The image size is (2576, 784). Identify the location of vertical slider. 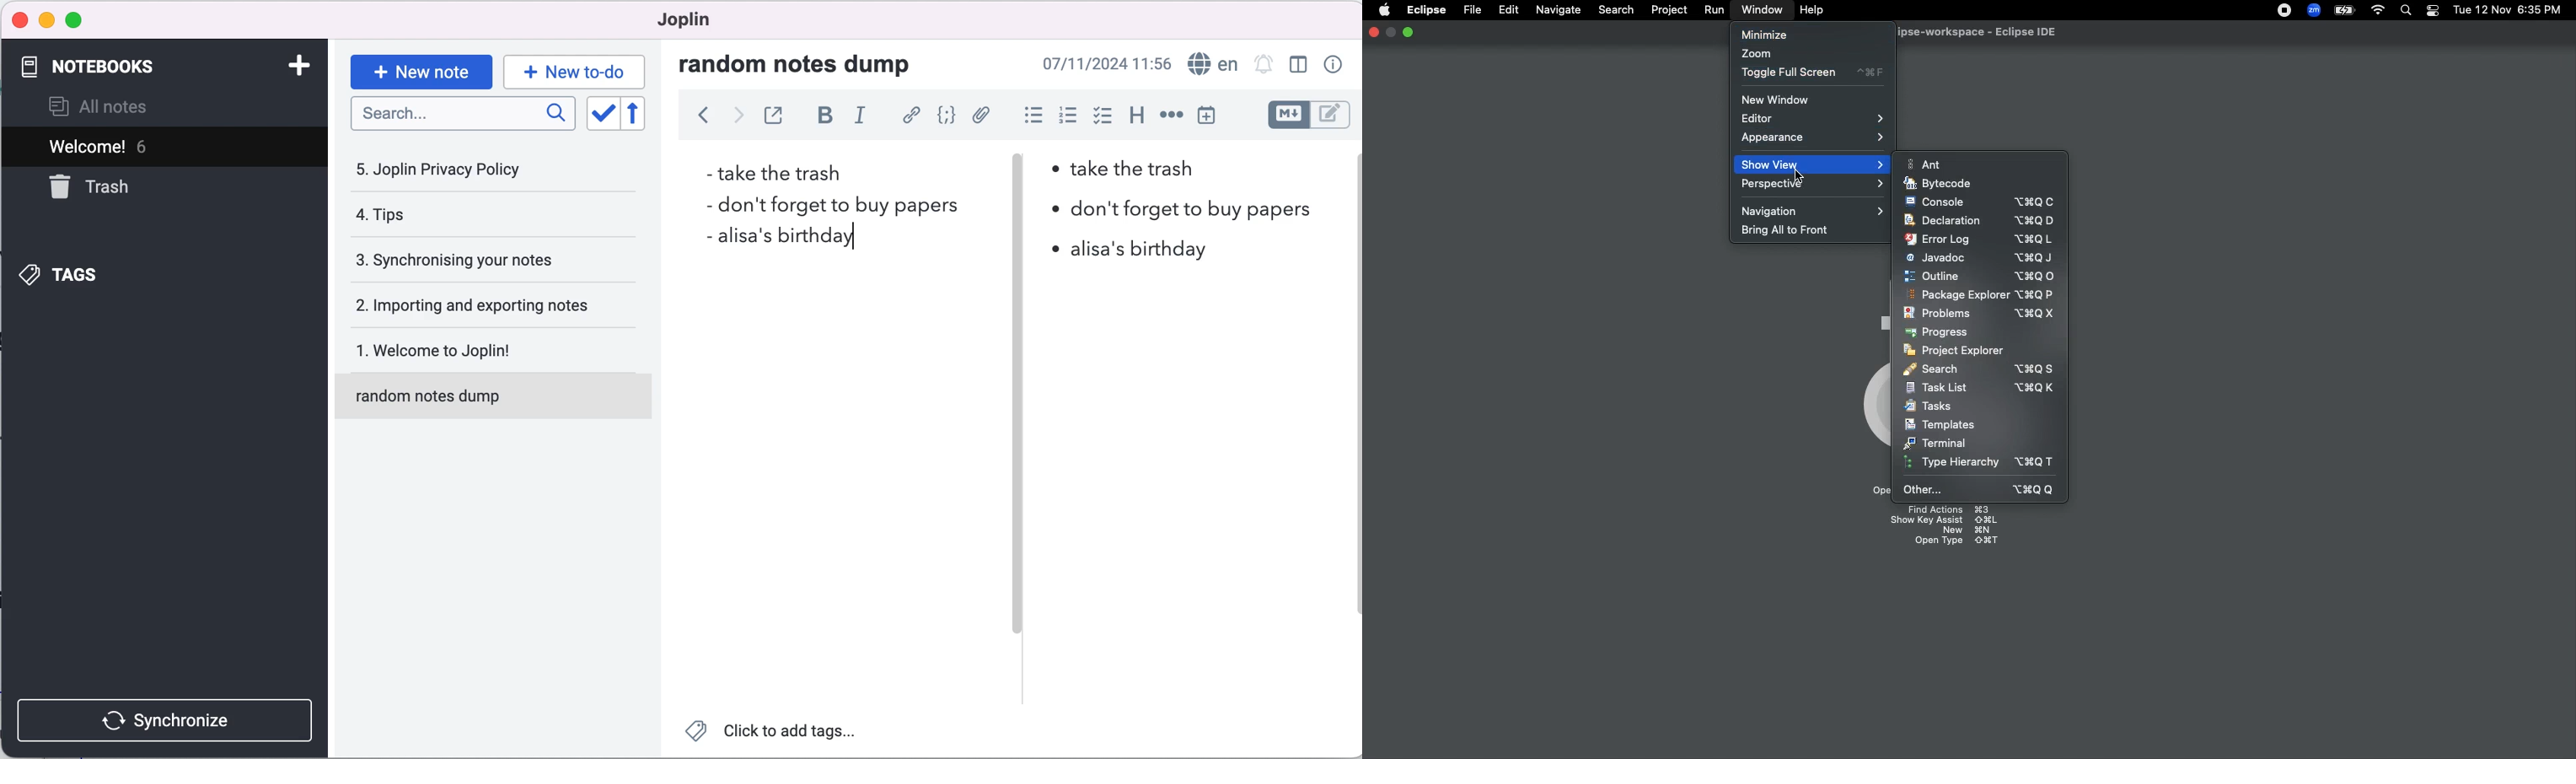
(1019, 187).